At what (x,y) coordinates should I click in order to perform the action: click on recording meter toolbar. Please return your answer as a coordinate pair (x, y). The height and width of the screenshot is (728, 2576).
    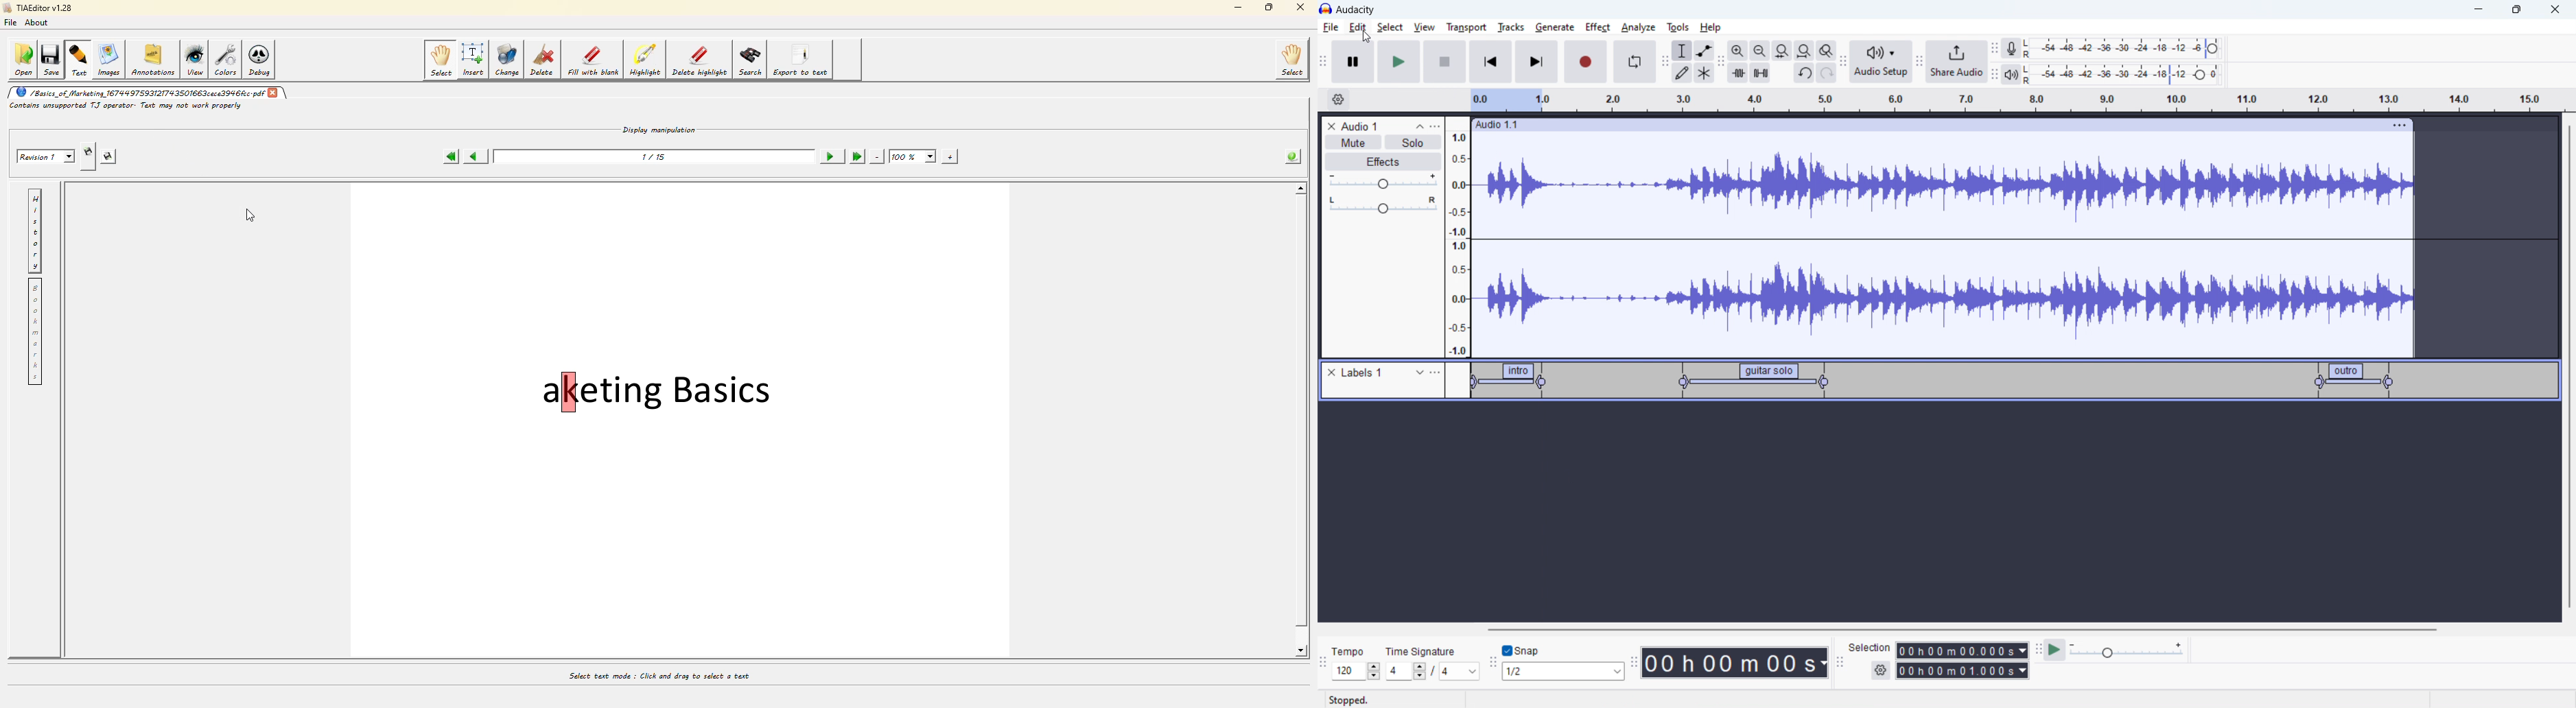
    Looking at the image, I should click on (1995, 50).